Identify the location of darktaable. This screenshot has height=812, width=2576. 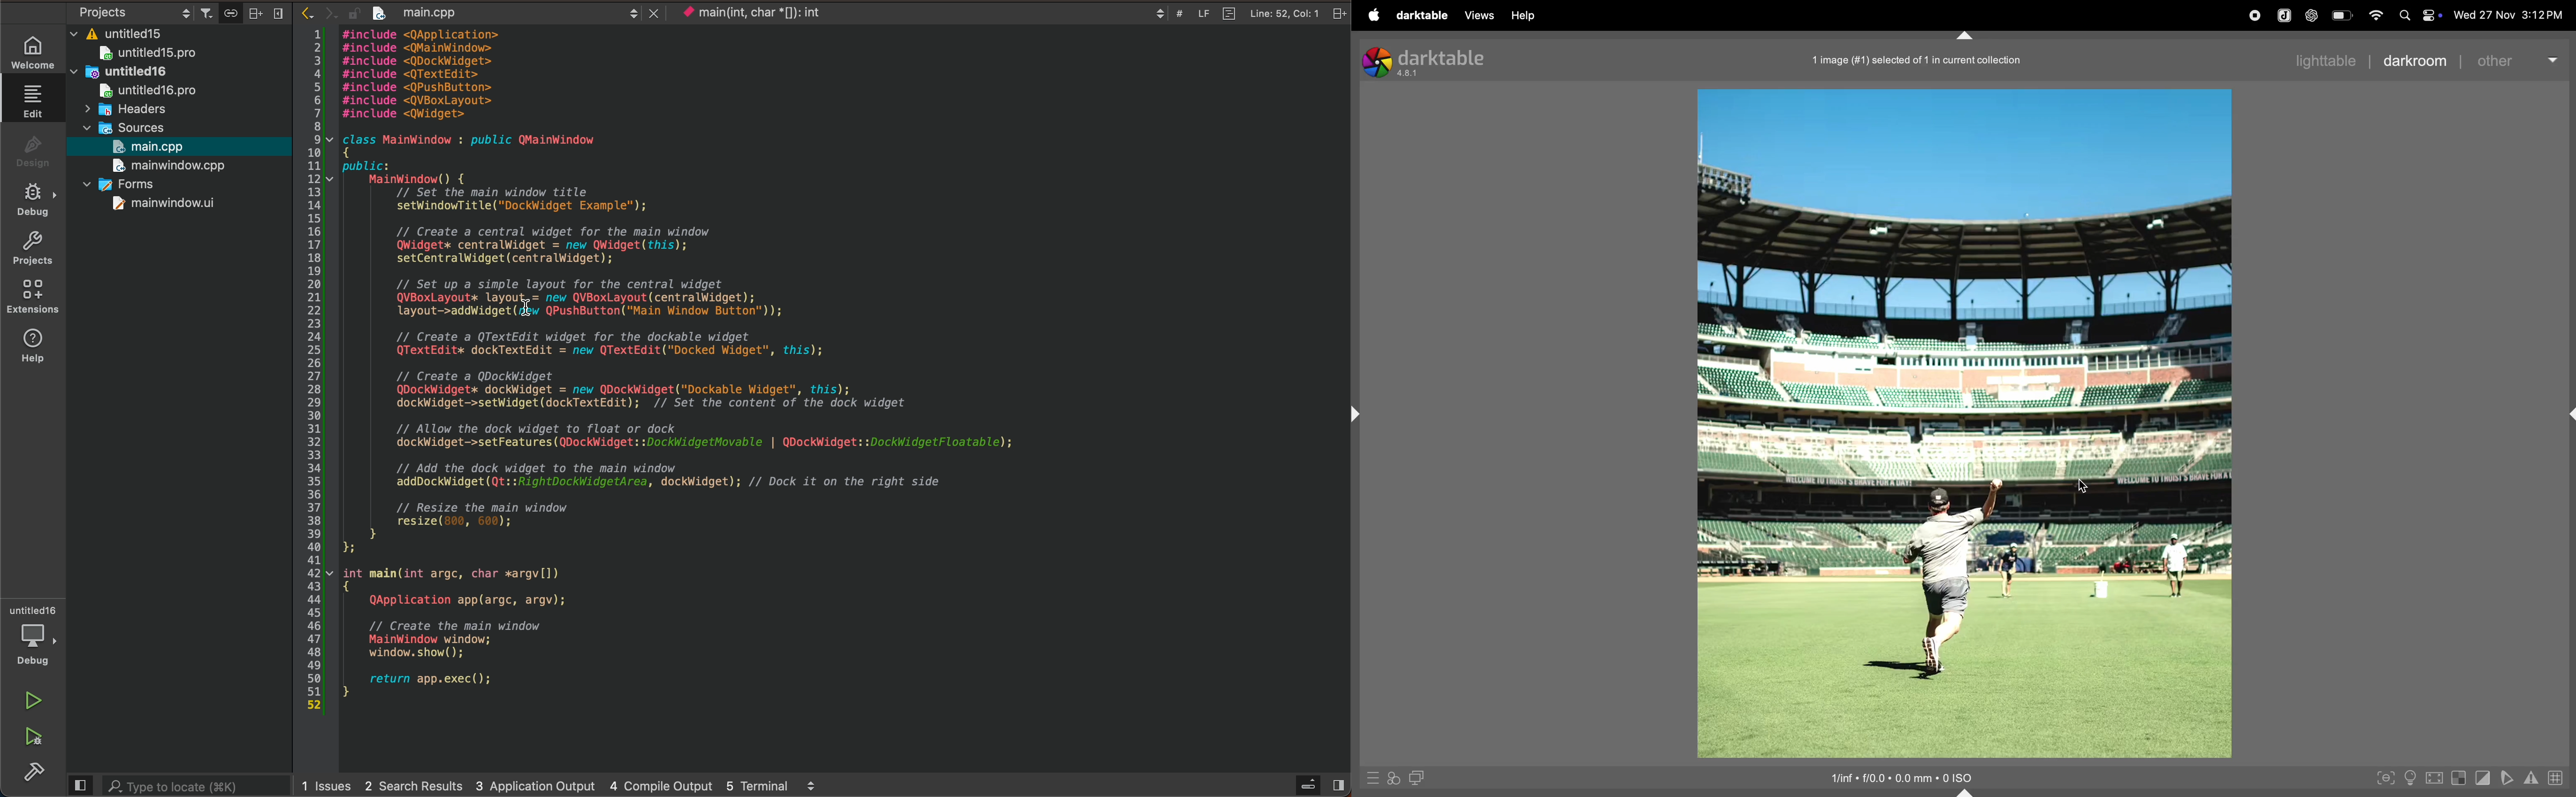
(1426, 15).